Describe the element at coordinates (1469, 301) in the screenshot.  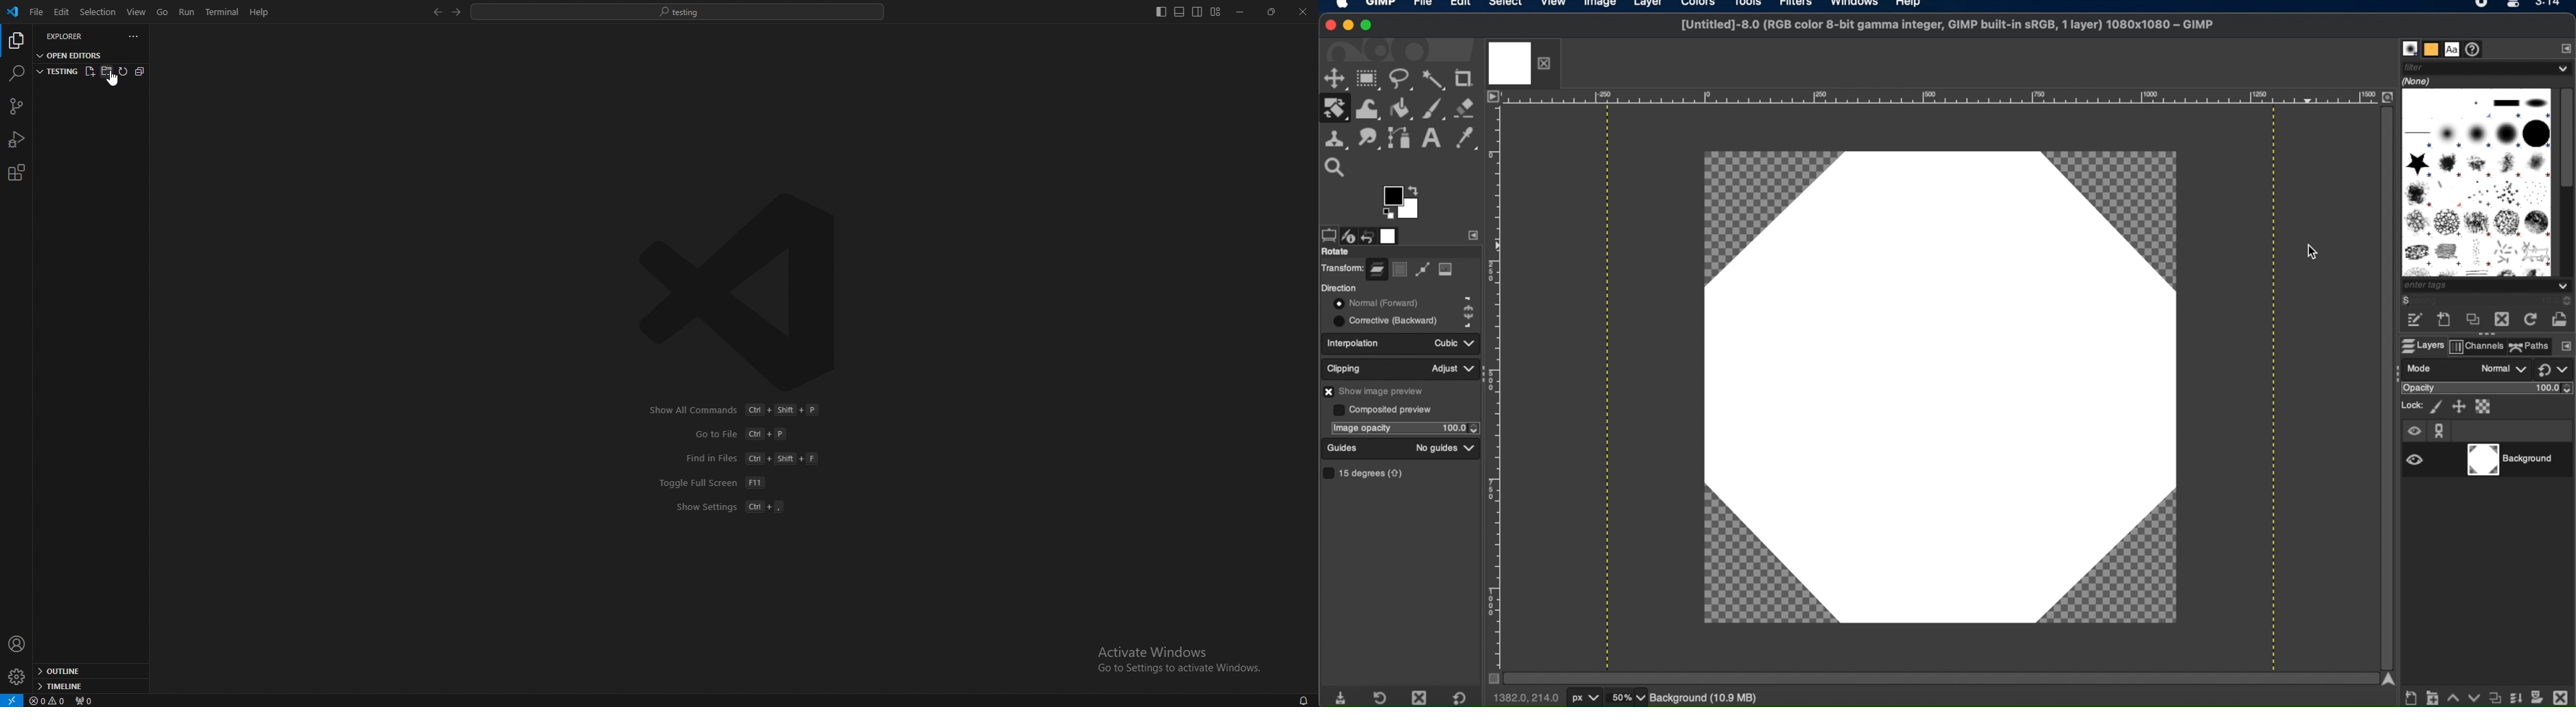
I see `normal forward` at that location.